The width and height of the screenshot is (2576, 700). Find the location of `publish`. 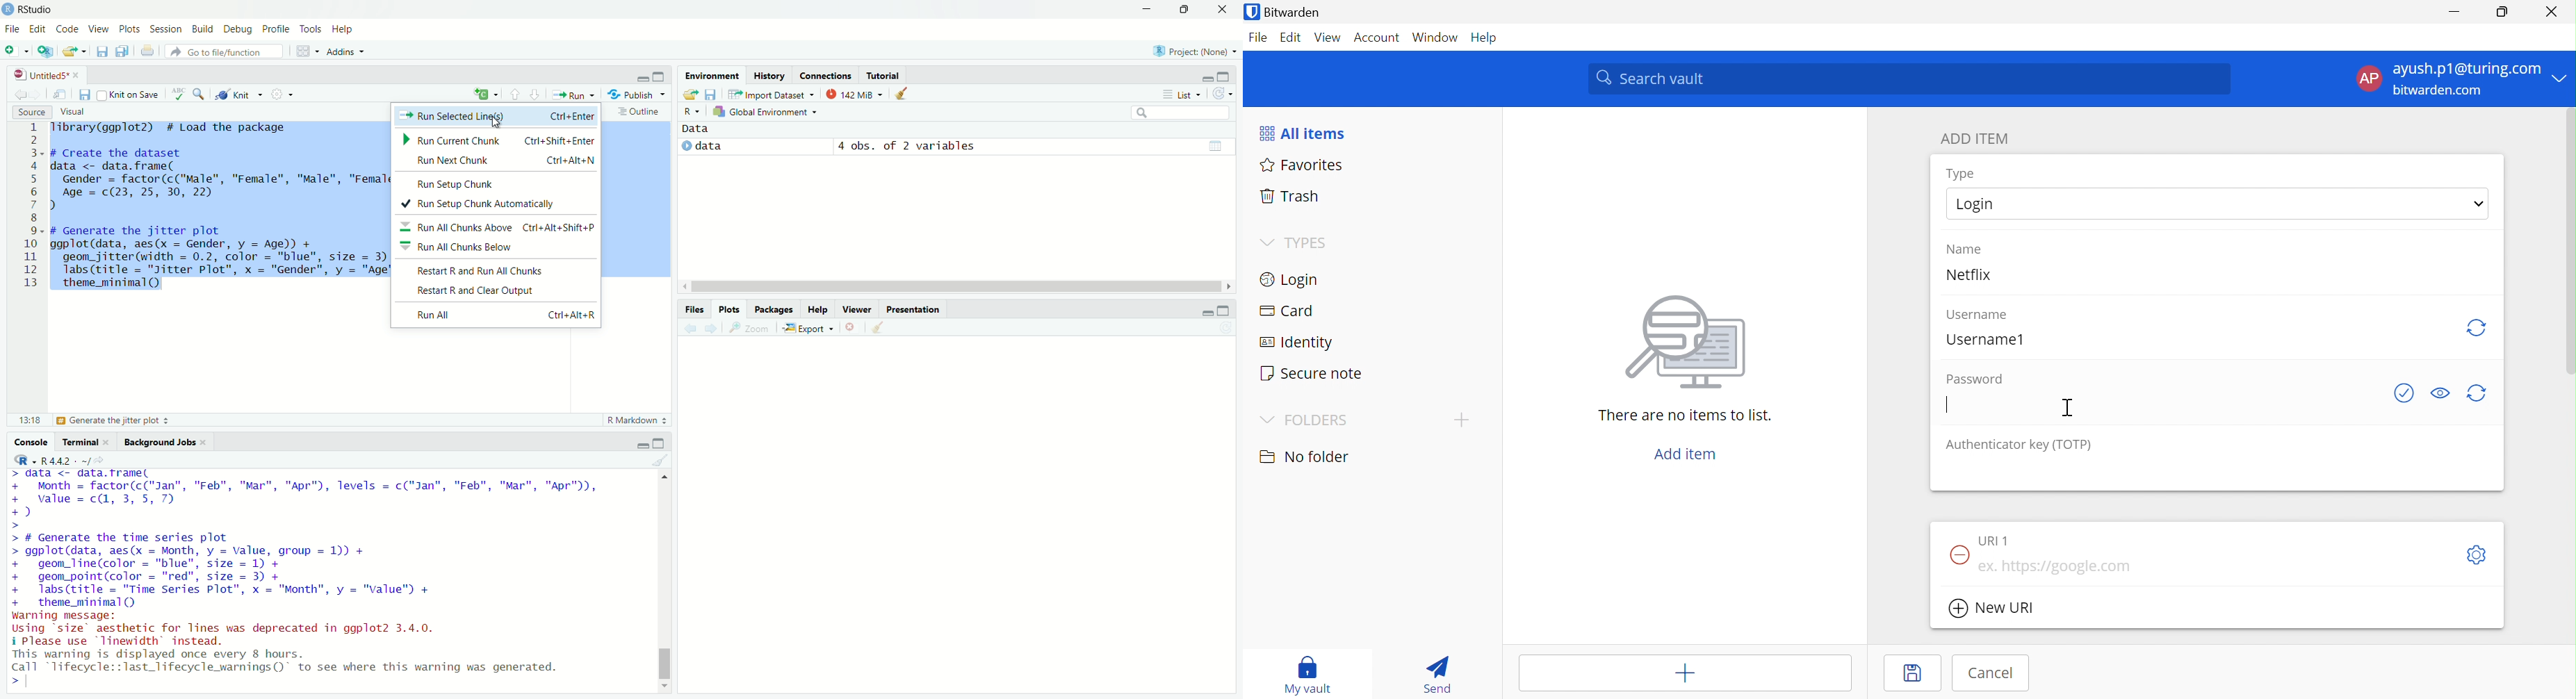

publish is located at coordinates (638, 94).